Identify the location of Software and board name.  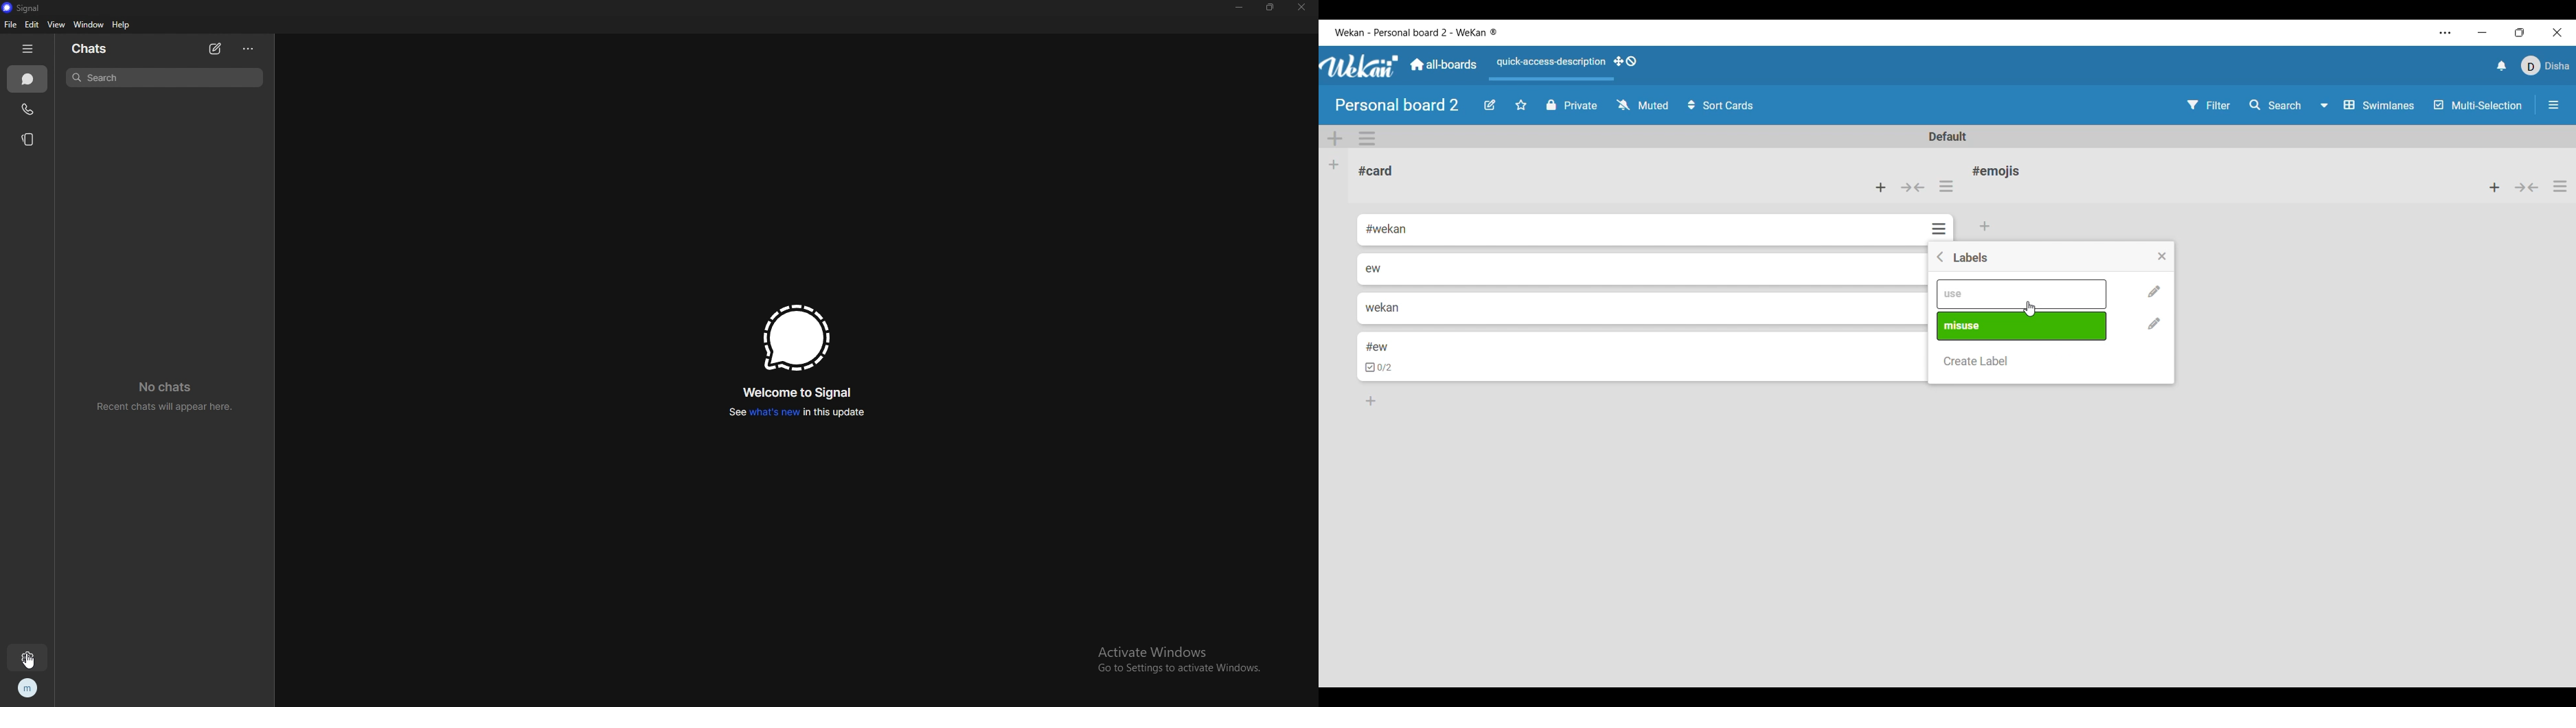
(1415, 32).